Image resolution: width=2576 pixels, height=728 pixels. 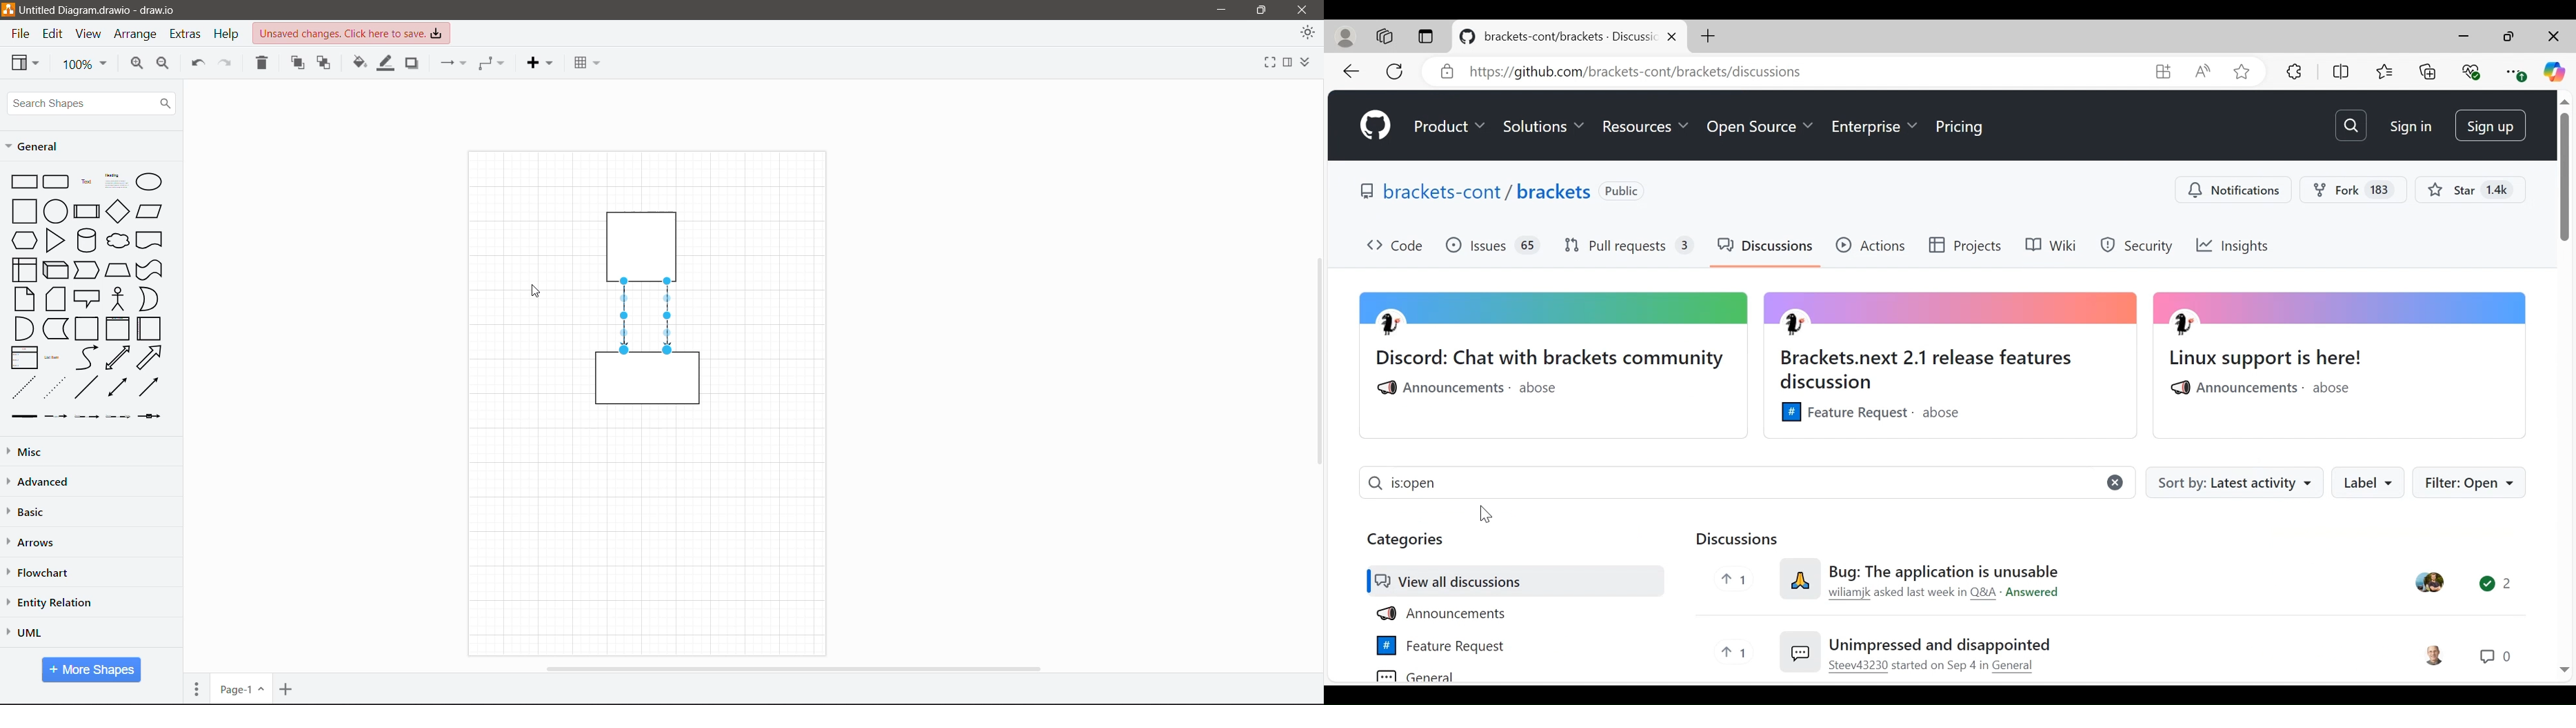 What do you see at coordinates (1266, 60) in the screenshot?
I see `Fullscreen` at bounding box center [1266, 60].